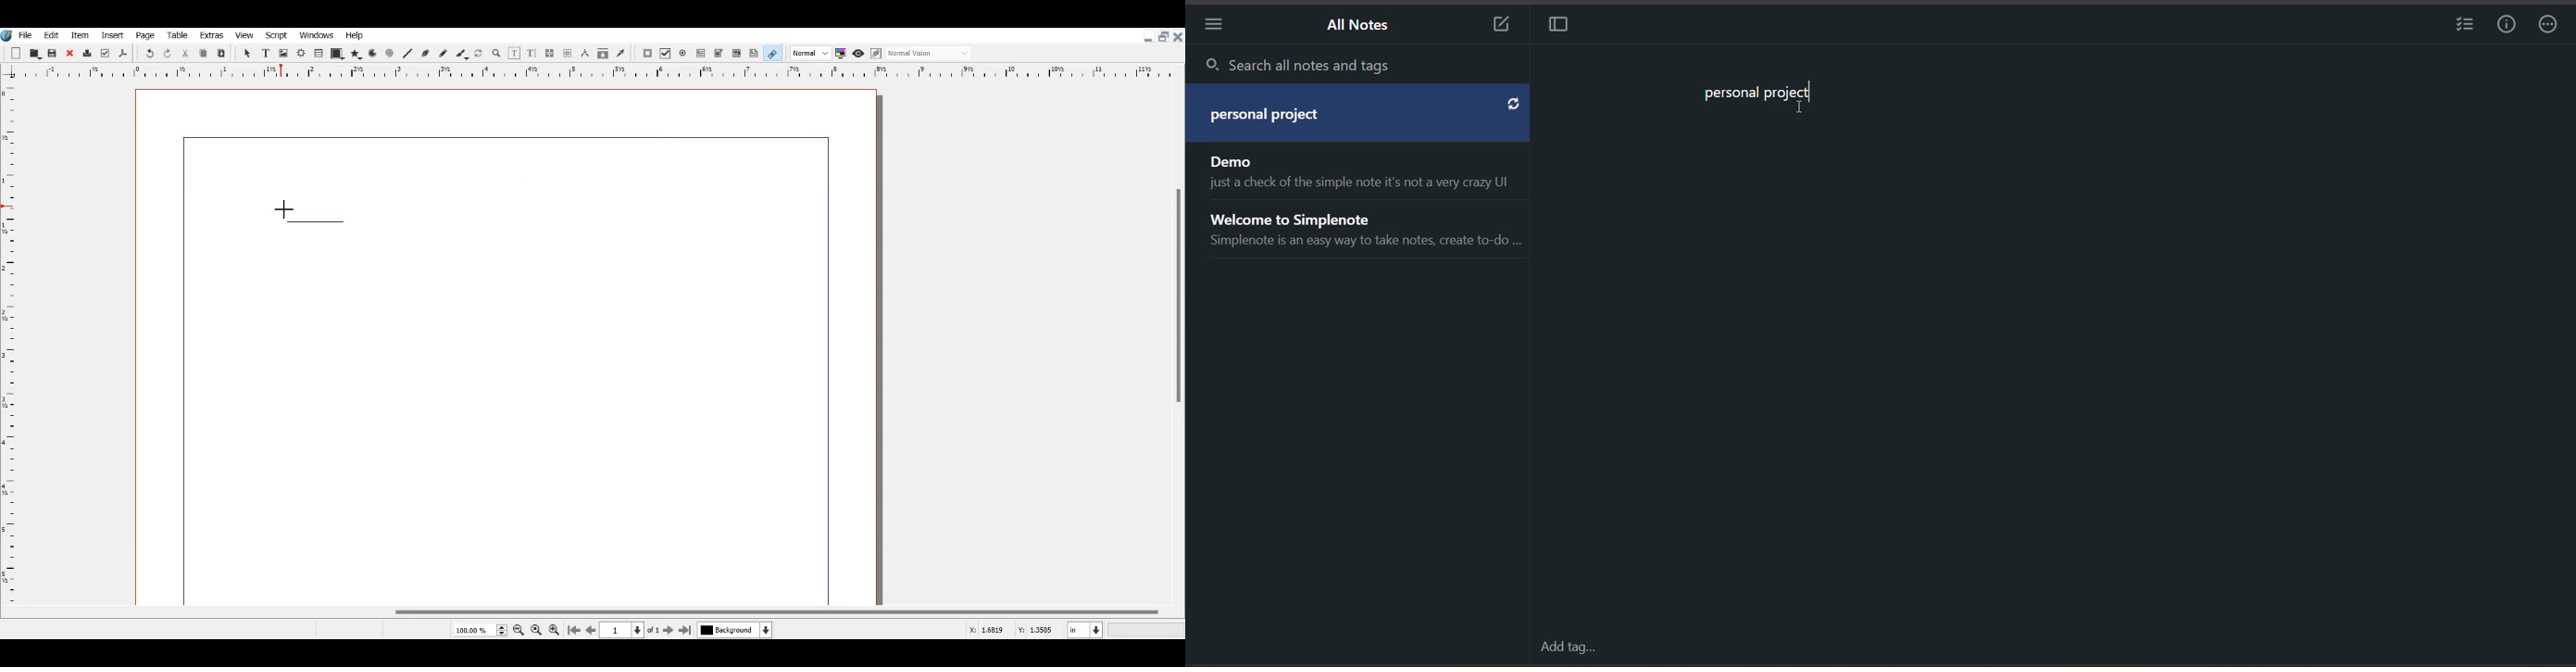 The image size is (2576, 672). What do you see at coordinates (1148, 37) in the screenshot?
I see `Minimize` at bounding box center [1148, 37].